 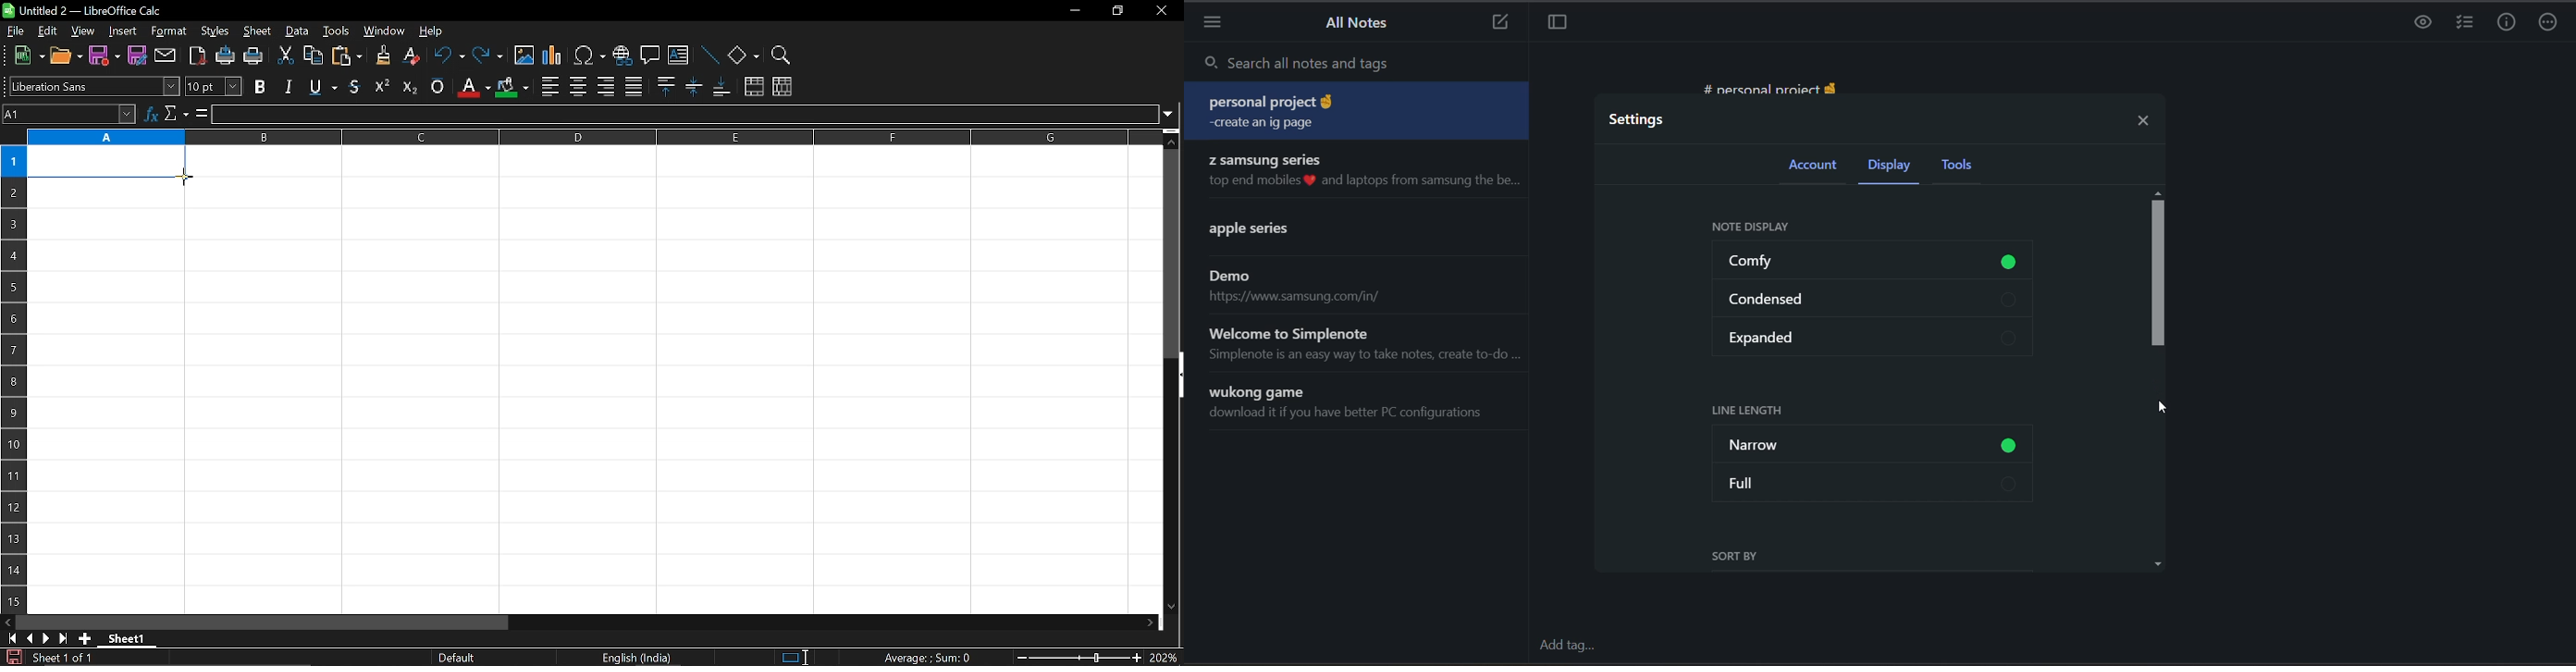 I want to click on vertical scroll bar, so click(x=2160, y=276).